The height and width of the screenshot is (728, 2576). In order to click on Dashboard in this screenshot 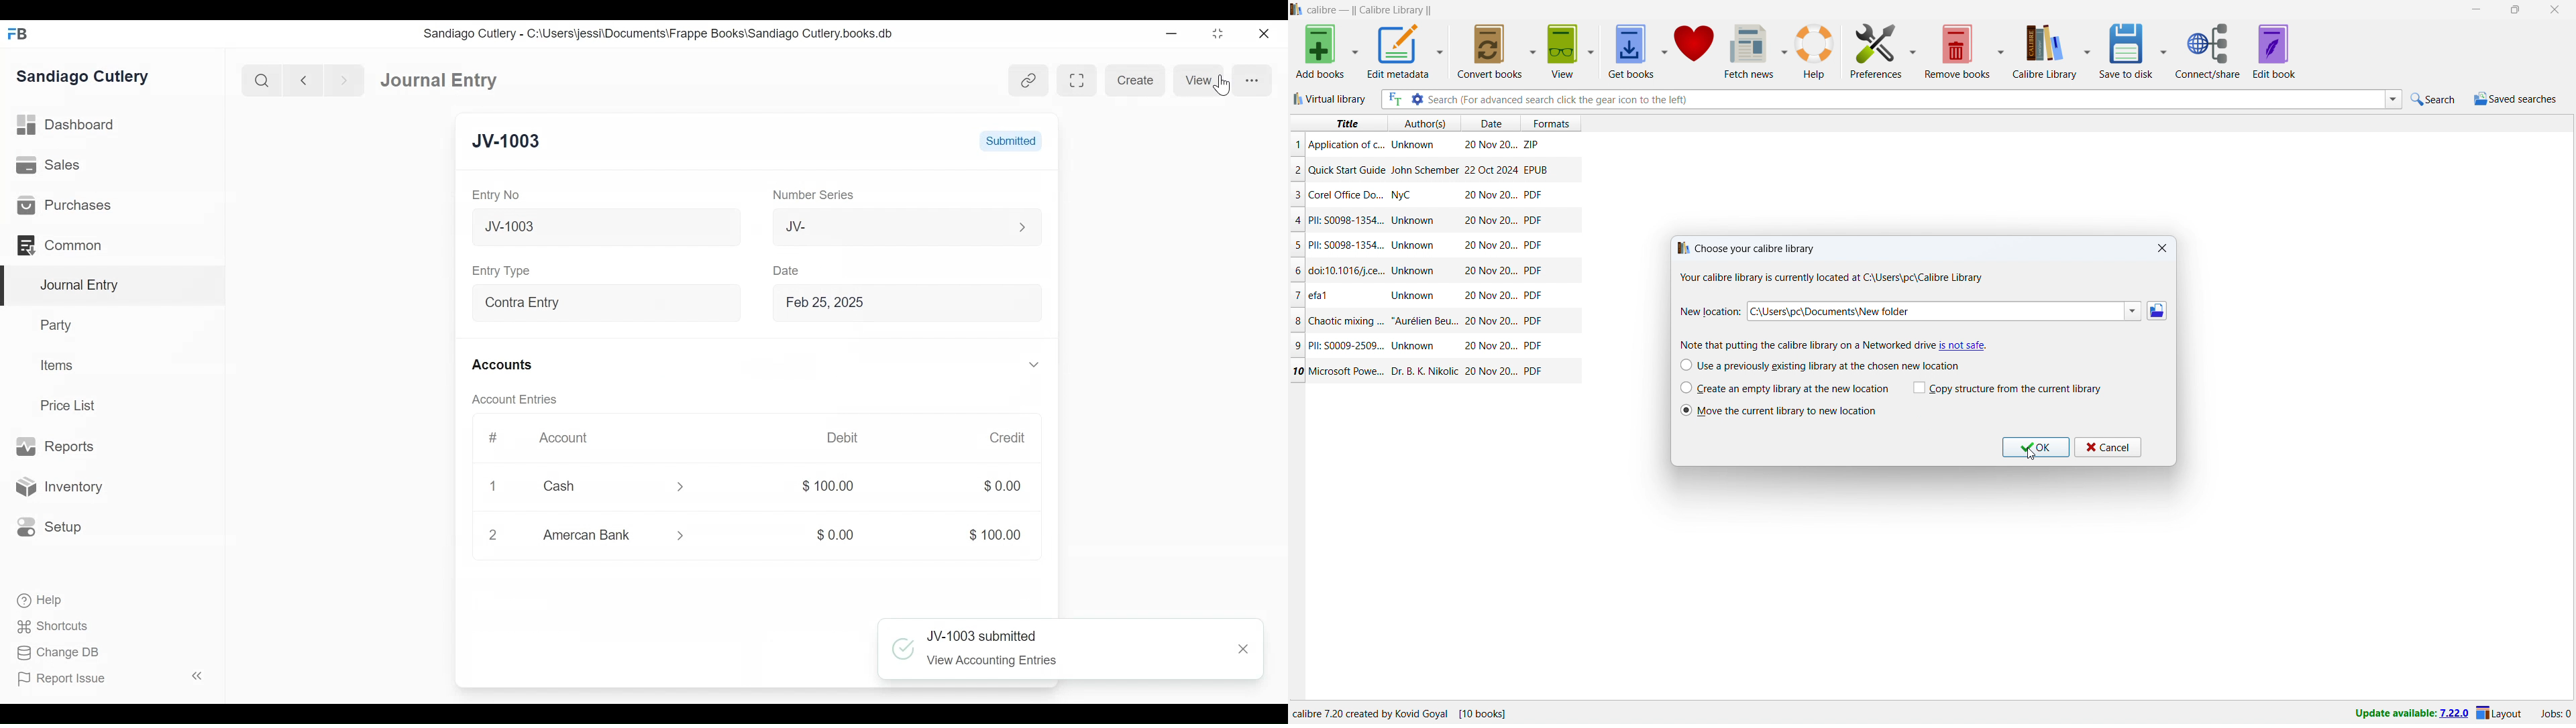, I will do `click(70, 127)`.